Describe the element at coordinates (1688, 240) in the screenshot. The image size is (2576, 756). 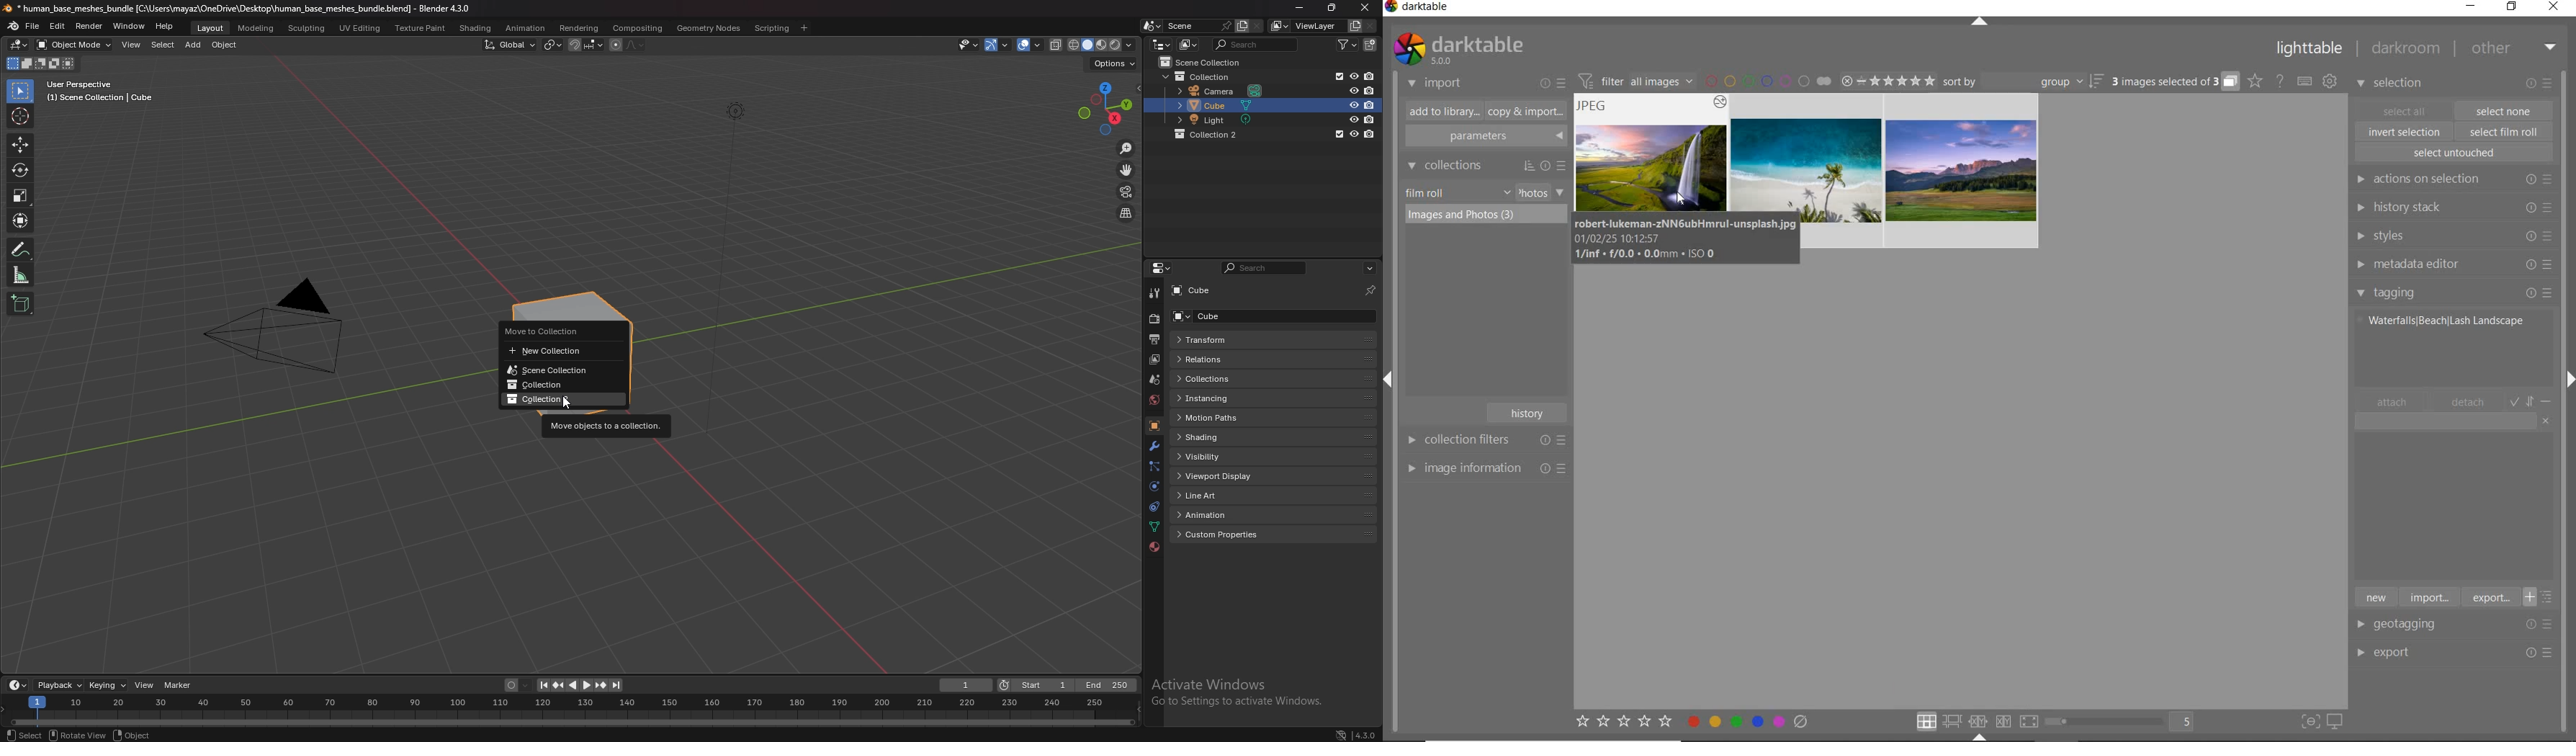
I see `robert-lukeman-znn6ubHmrul-unsplash.jpg 01/02/25 10:12:57 1/inf*f/0.0 mm*ISO 0` at that location.